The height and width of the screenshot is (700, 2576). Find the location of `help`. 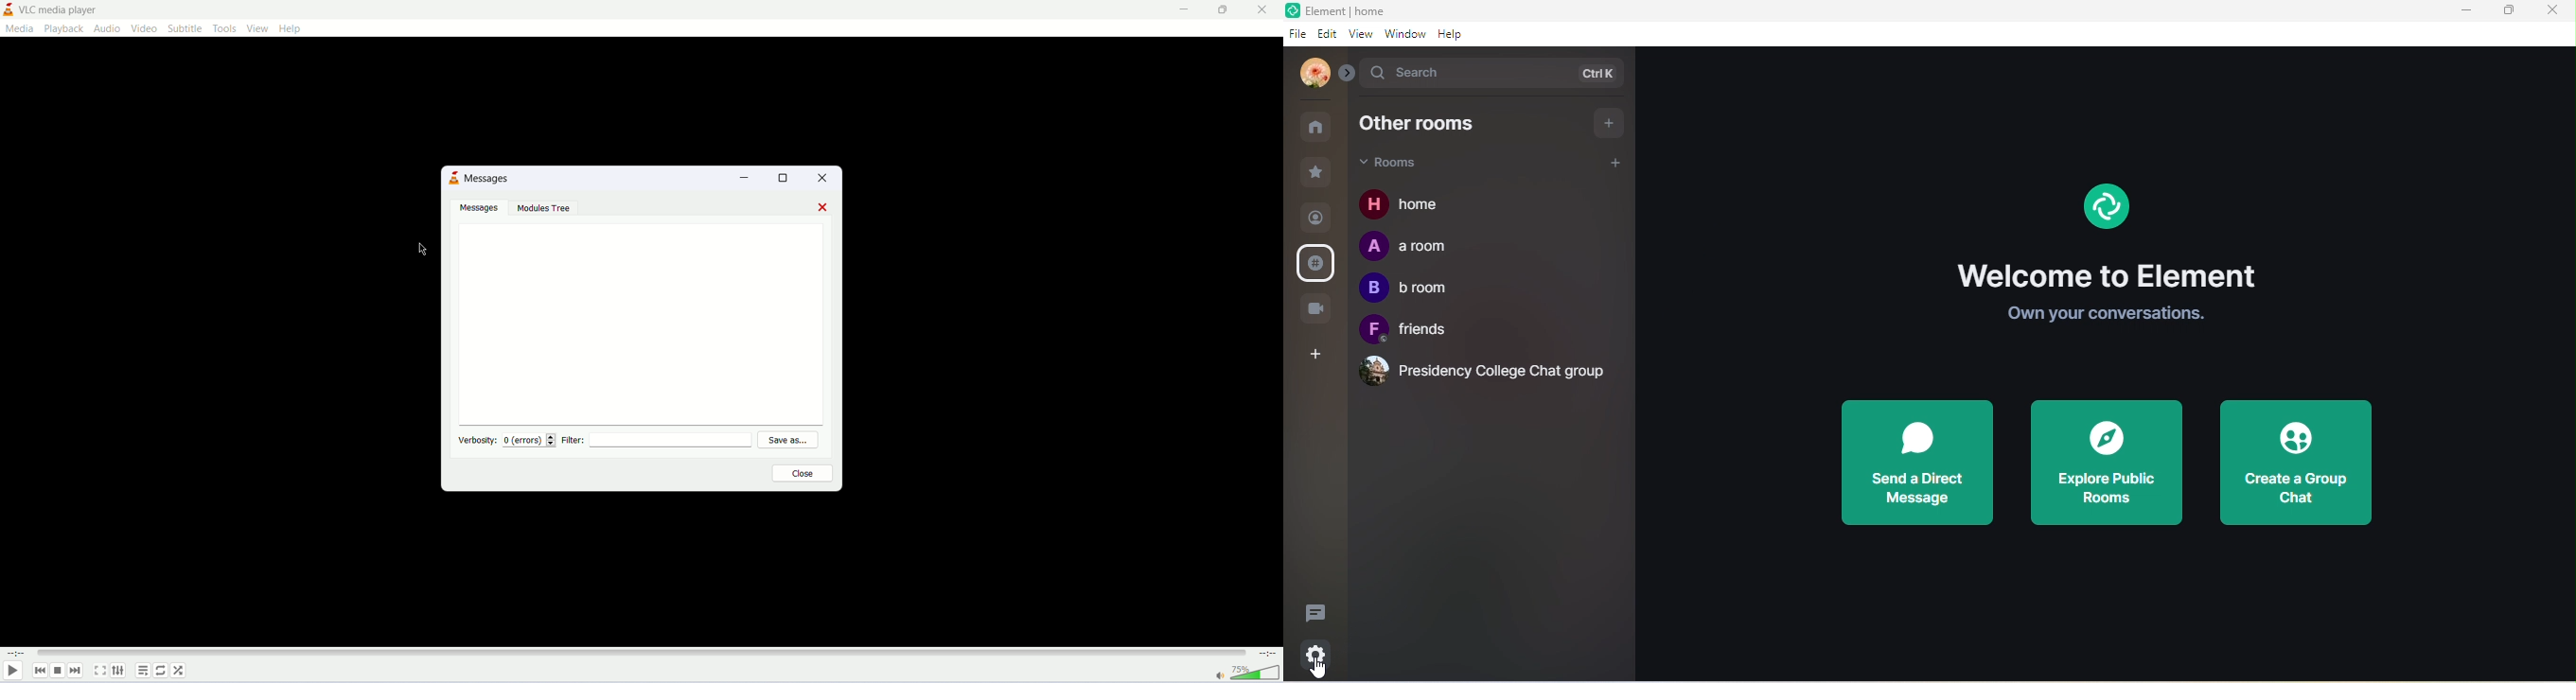

help is located at coordinates (1452, 34).